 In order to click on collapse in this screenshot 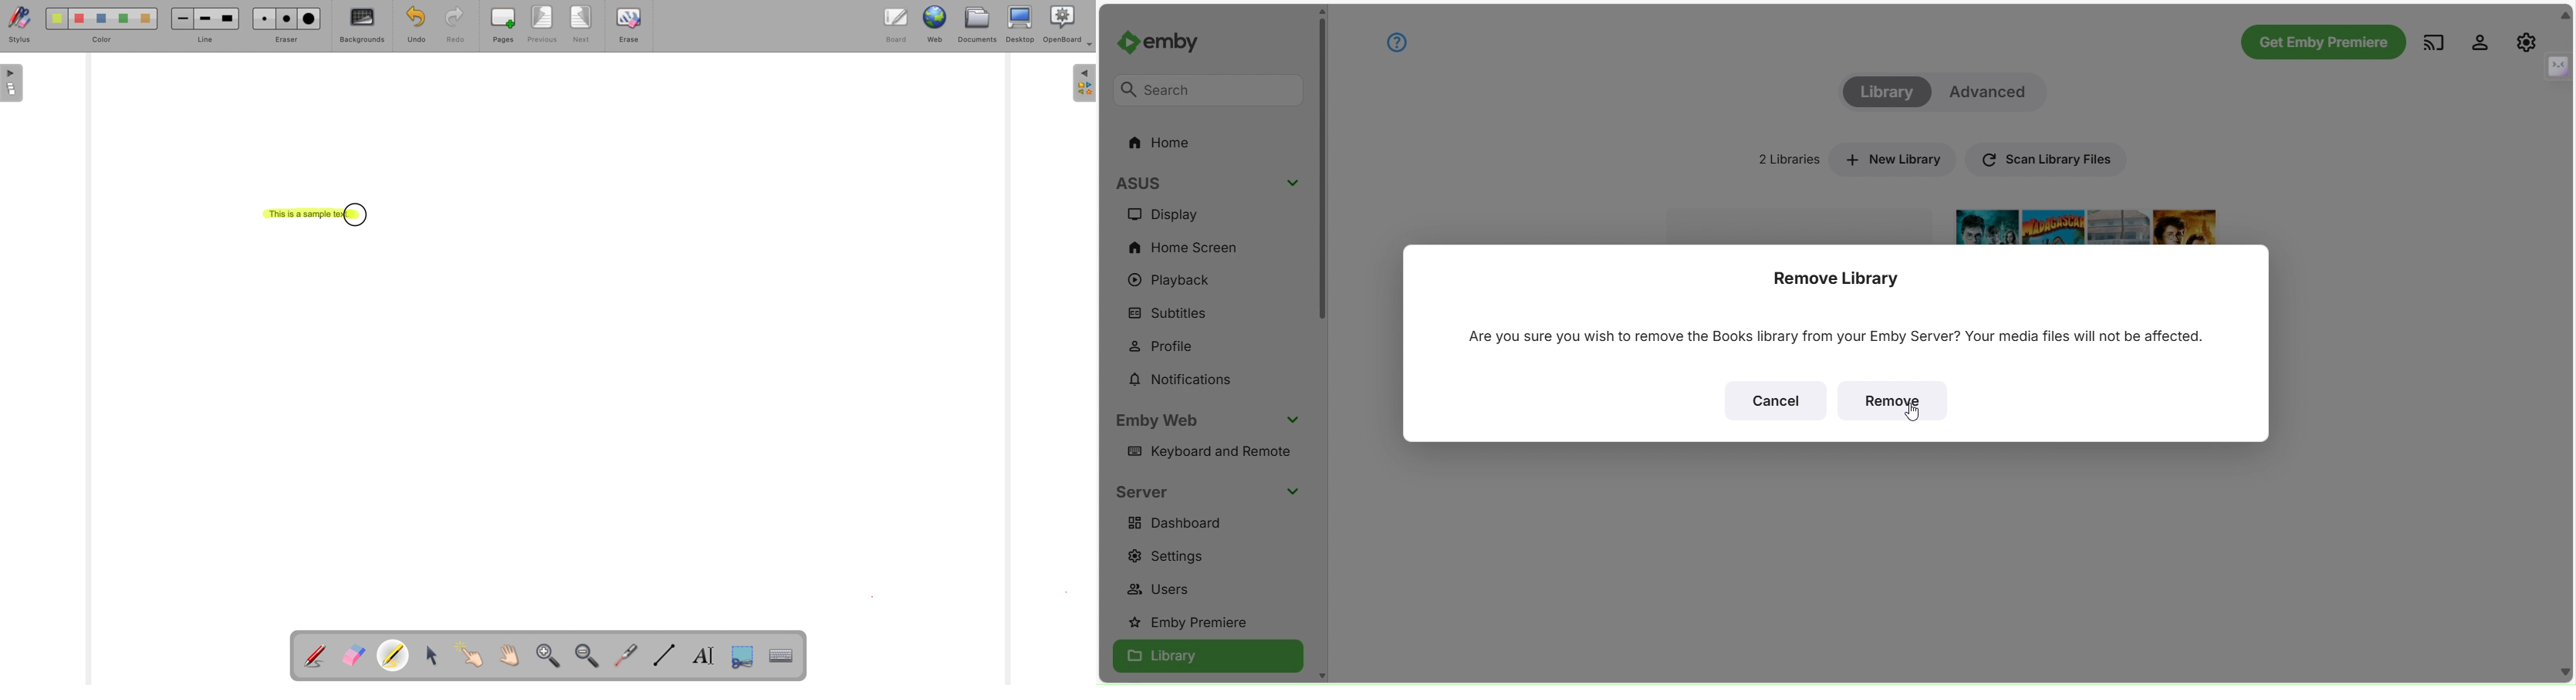, I will do `click(2557, 65)`.